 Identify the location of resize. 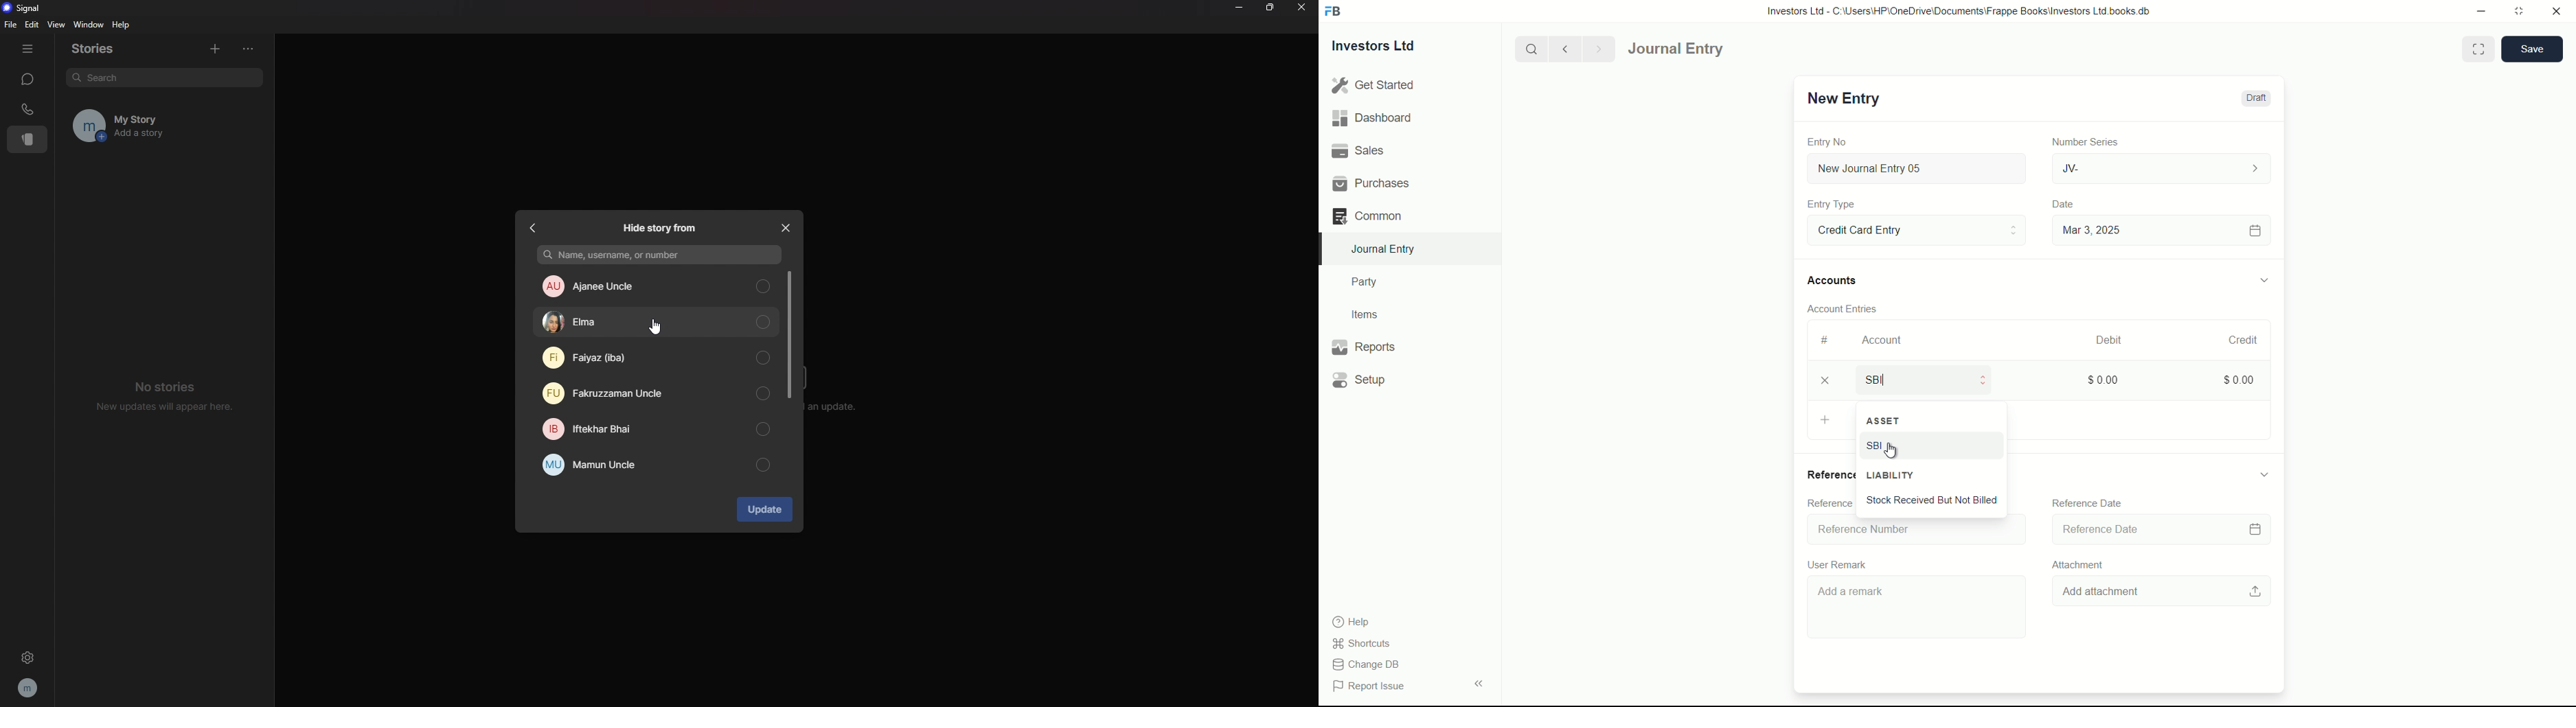
(1271, 8).